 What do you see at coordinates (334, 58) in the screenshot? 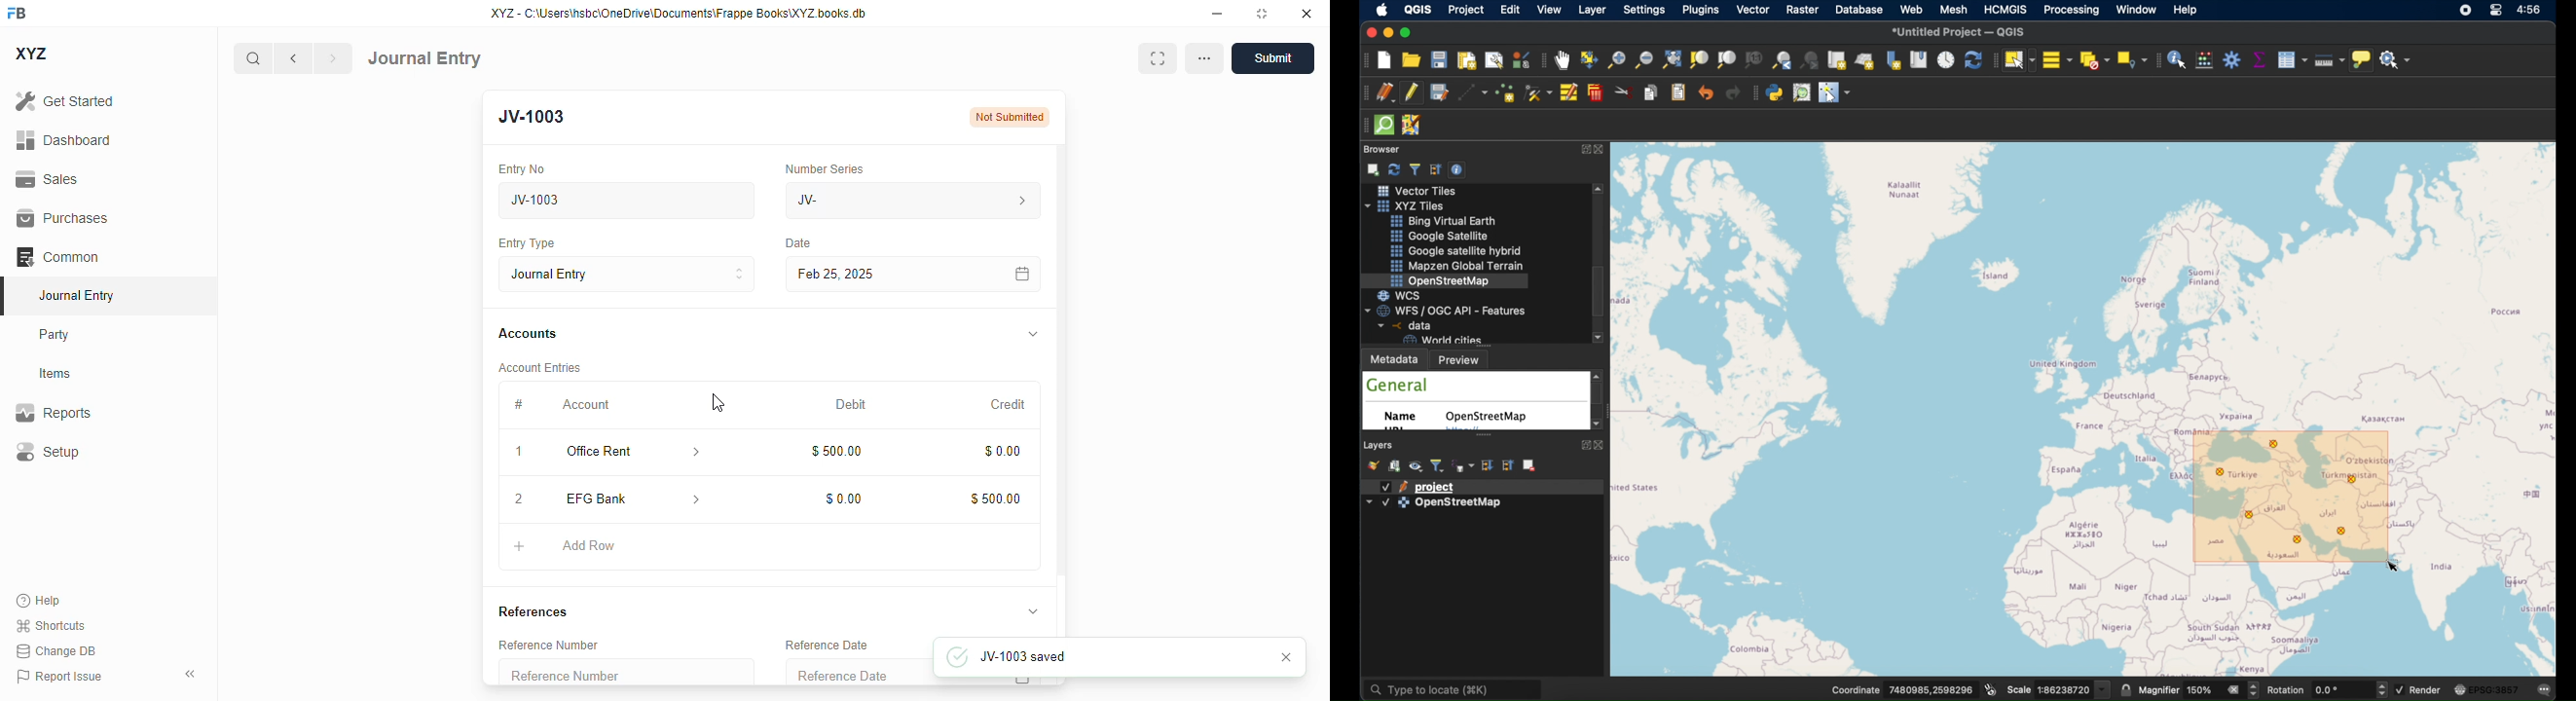
I see `next` at bounding box center [334, 58].